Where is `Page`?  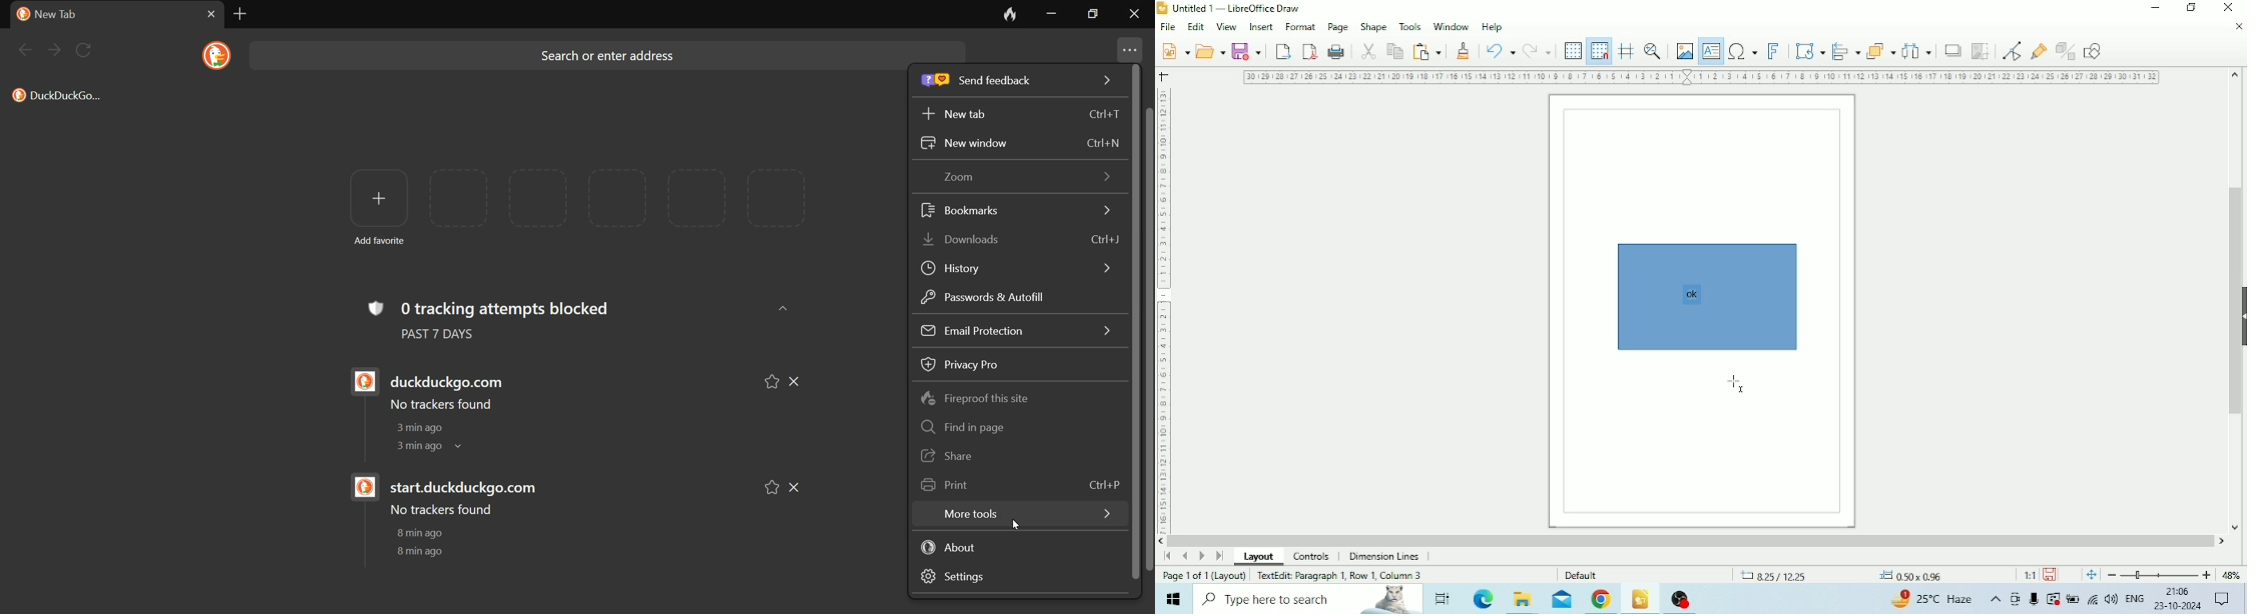
Page is located at coordinates (1337, 26).